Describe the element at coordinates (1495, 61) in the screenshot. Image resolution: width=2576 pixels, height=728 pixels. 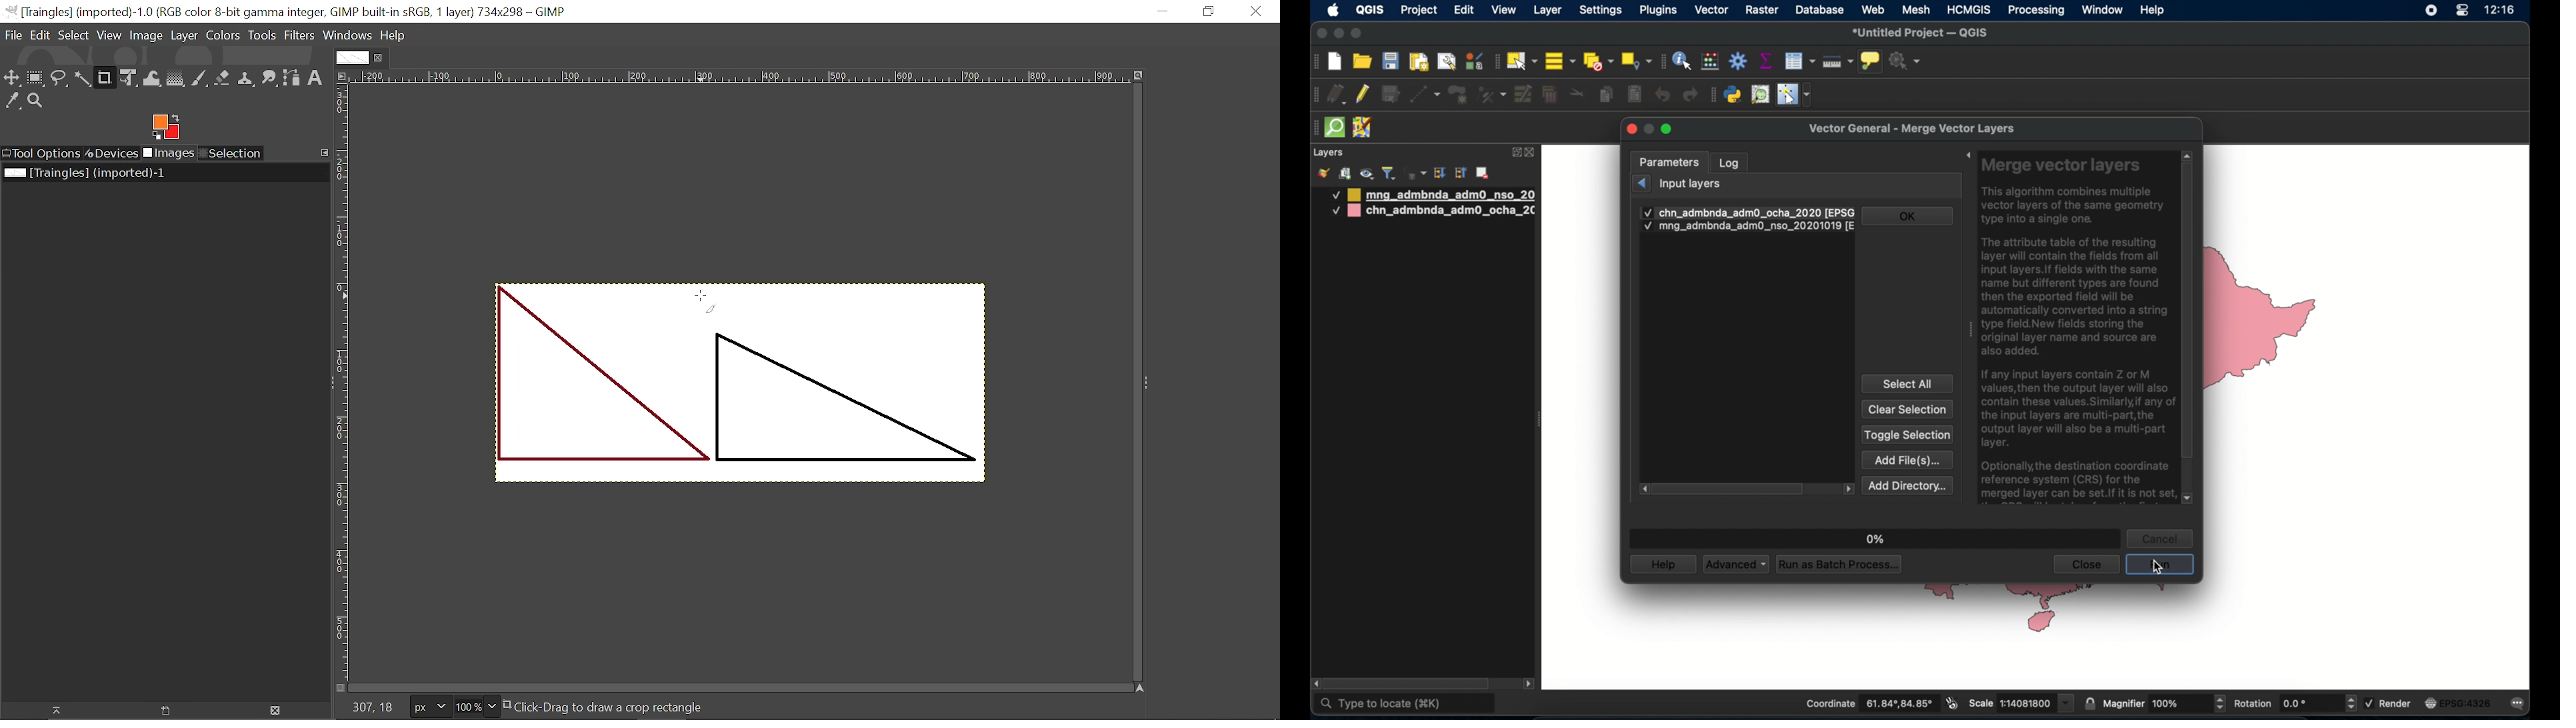
I see `selection toolbar` at that location.